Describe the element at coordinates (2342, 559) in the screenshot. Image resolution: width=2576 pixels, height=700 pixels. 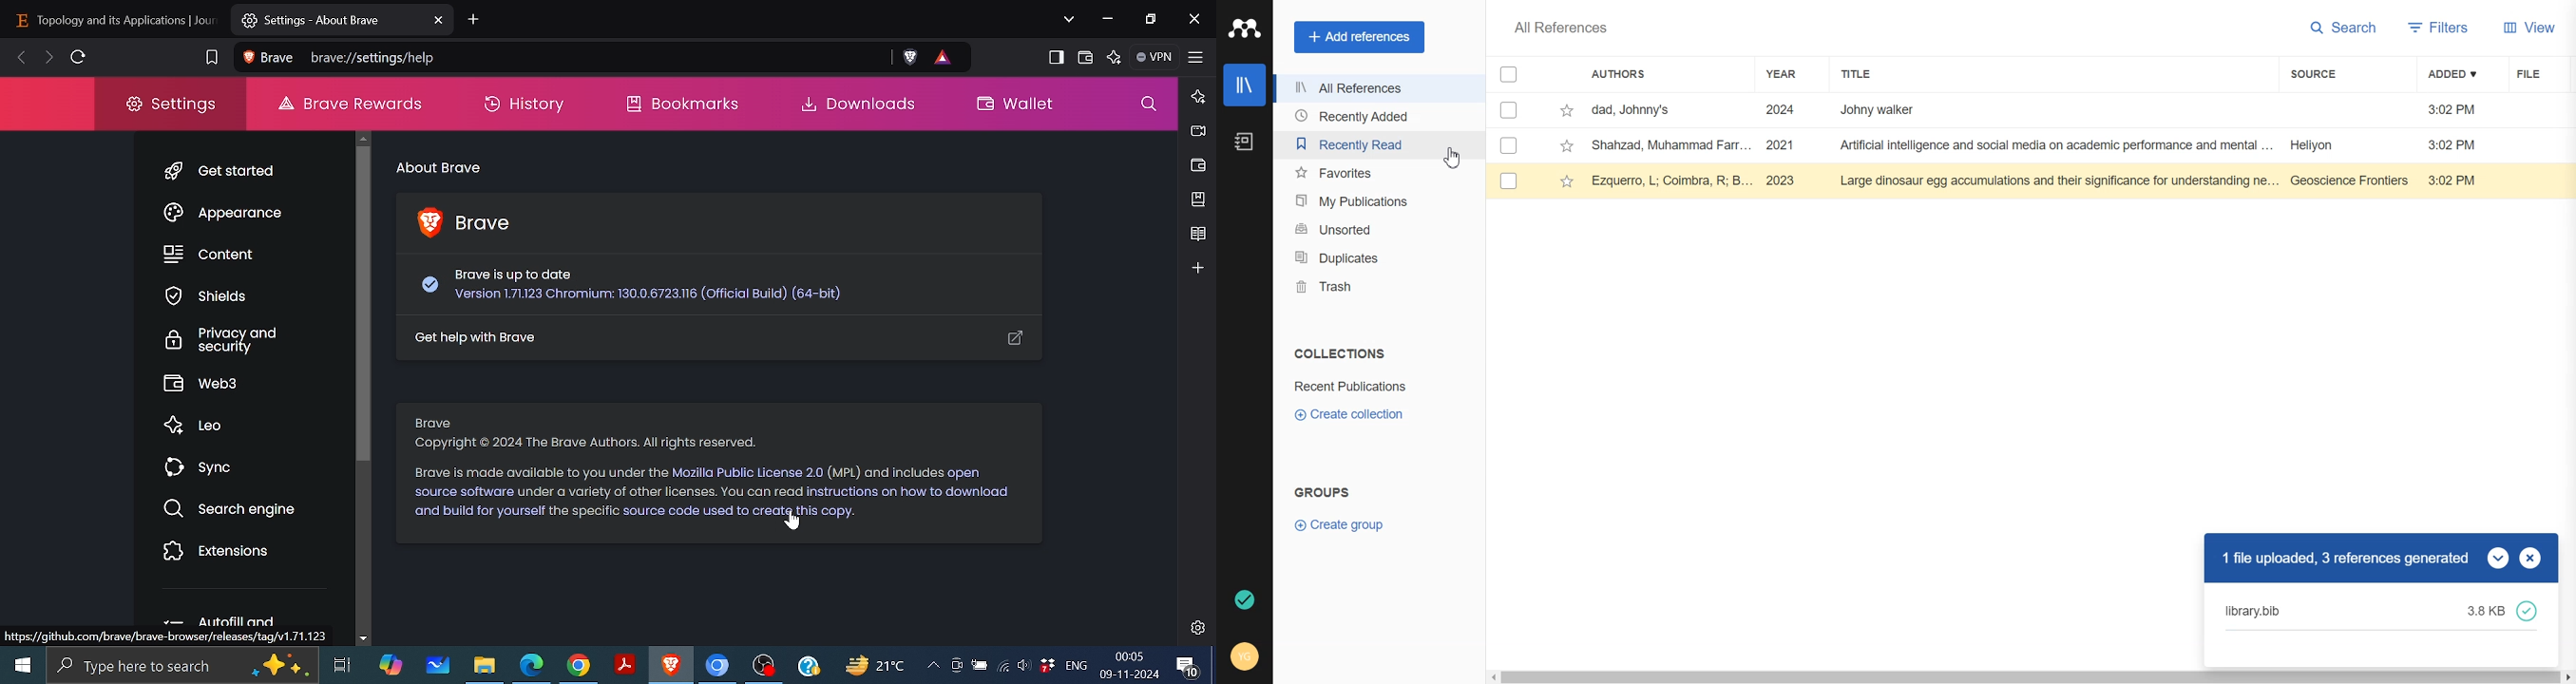
I see `1 file uploaded, 3 references generated` at that location.